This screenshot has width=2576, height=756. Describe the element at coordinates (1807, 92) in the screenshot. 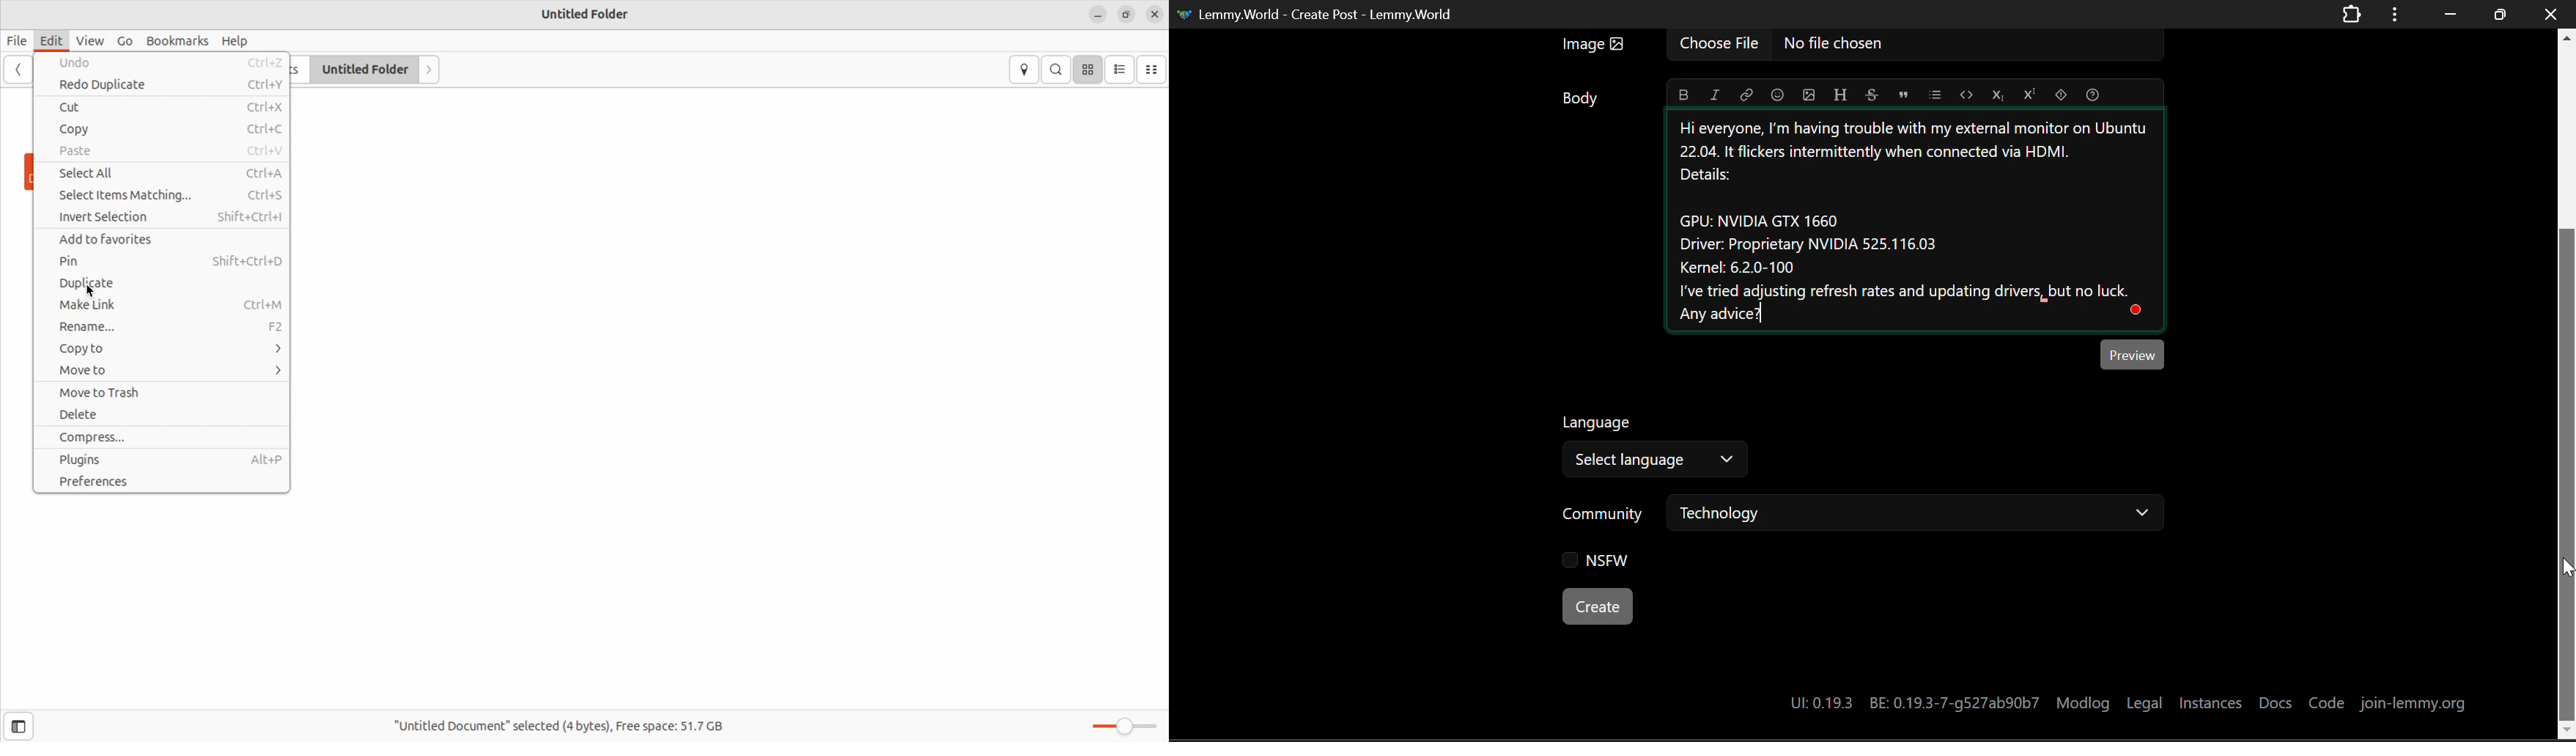

I see `Insert Picture` at that location.